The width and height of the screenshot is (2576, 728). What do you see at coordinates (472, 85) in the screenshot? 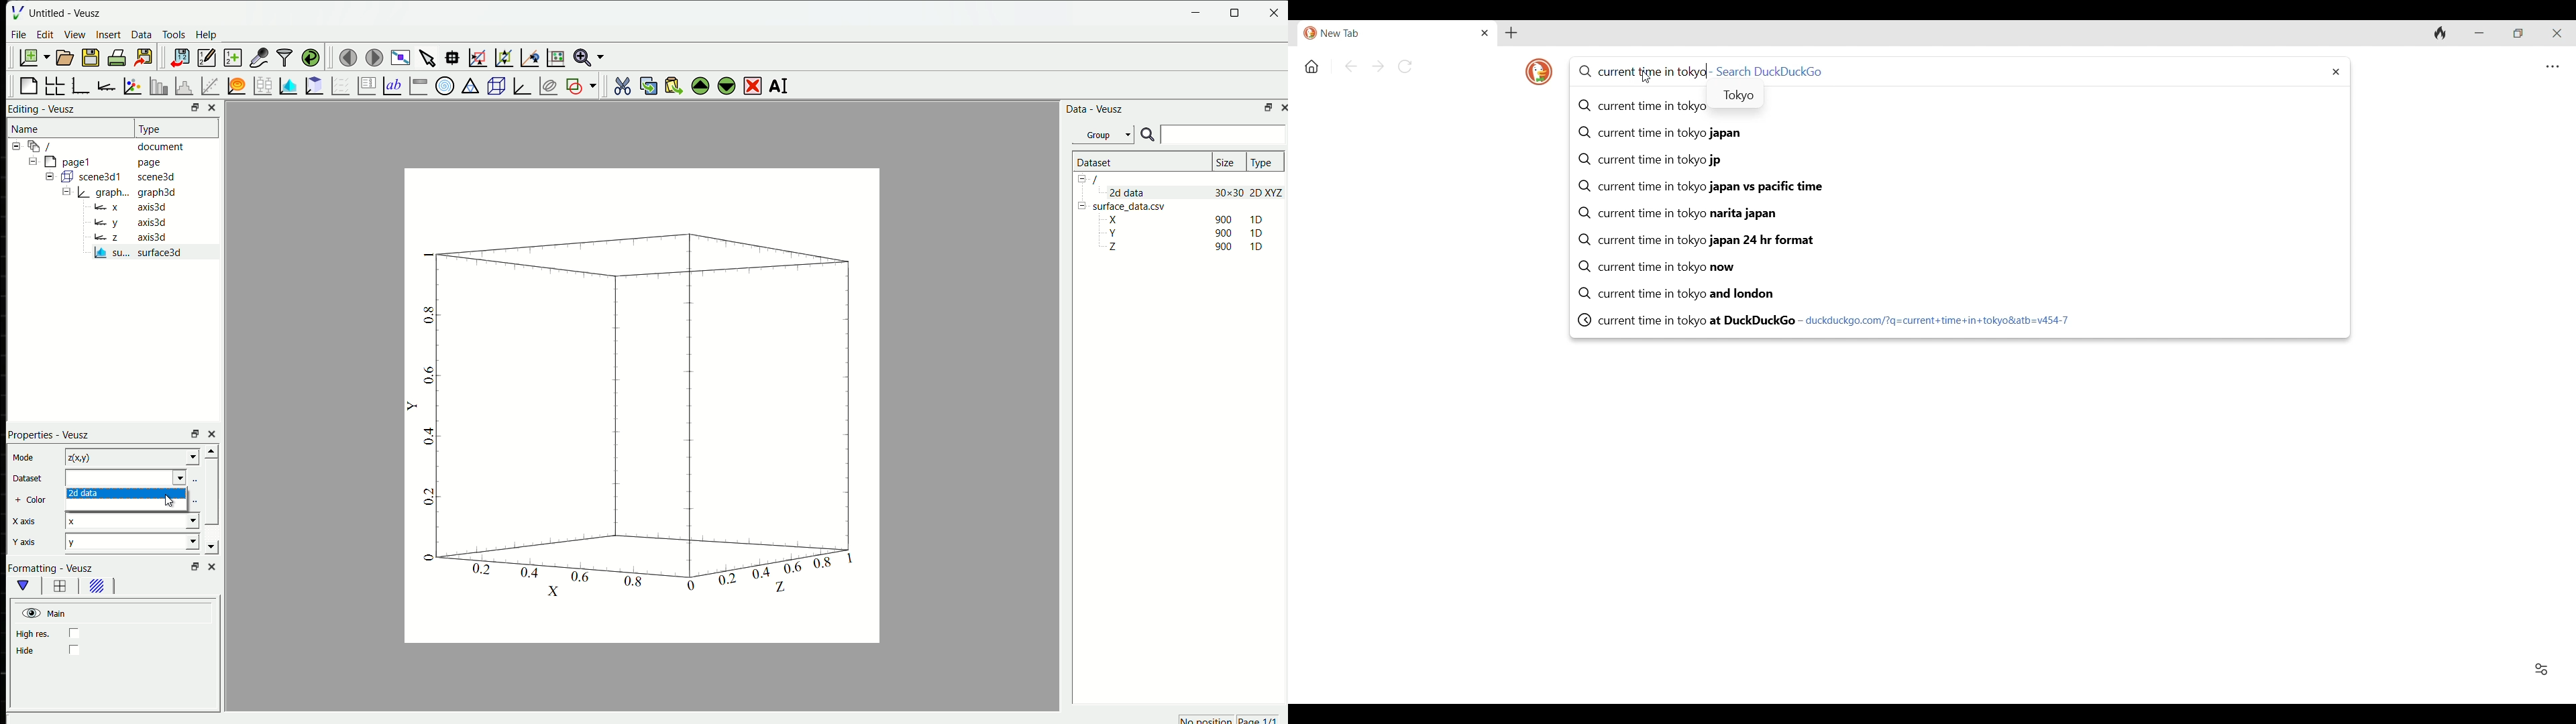
I see `ternary graph` at bounding box center [472, 85].